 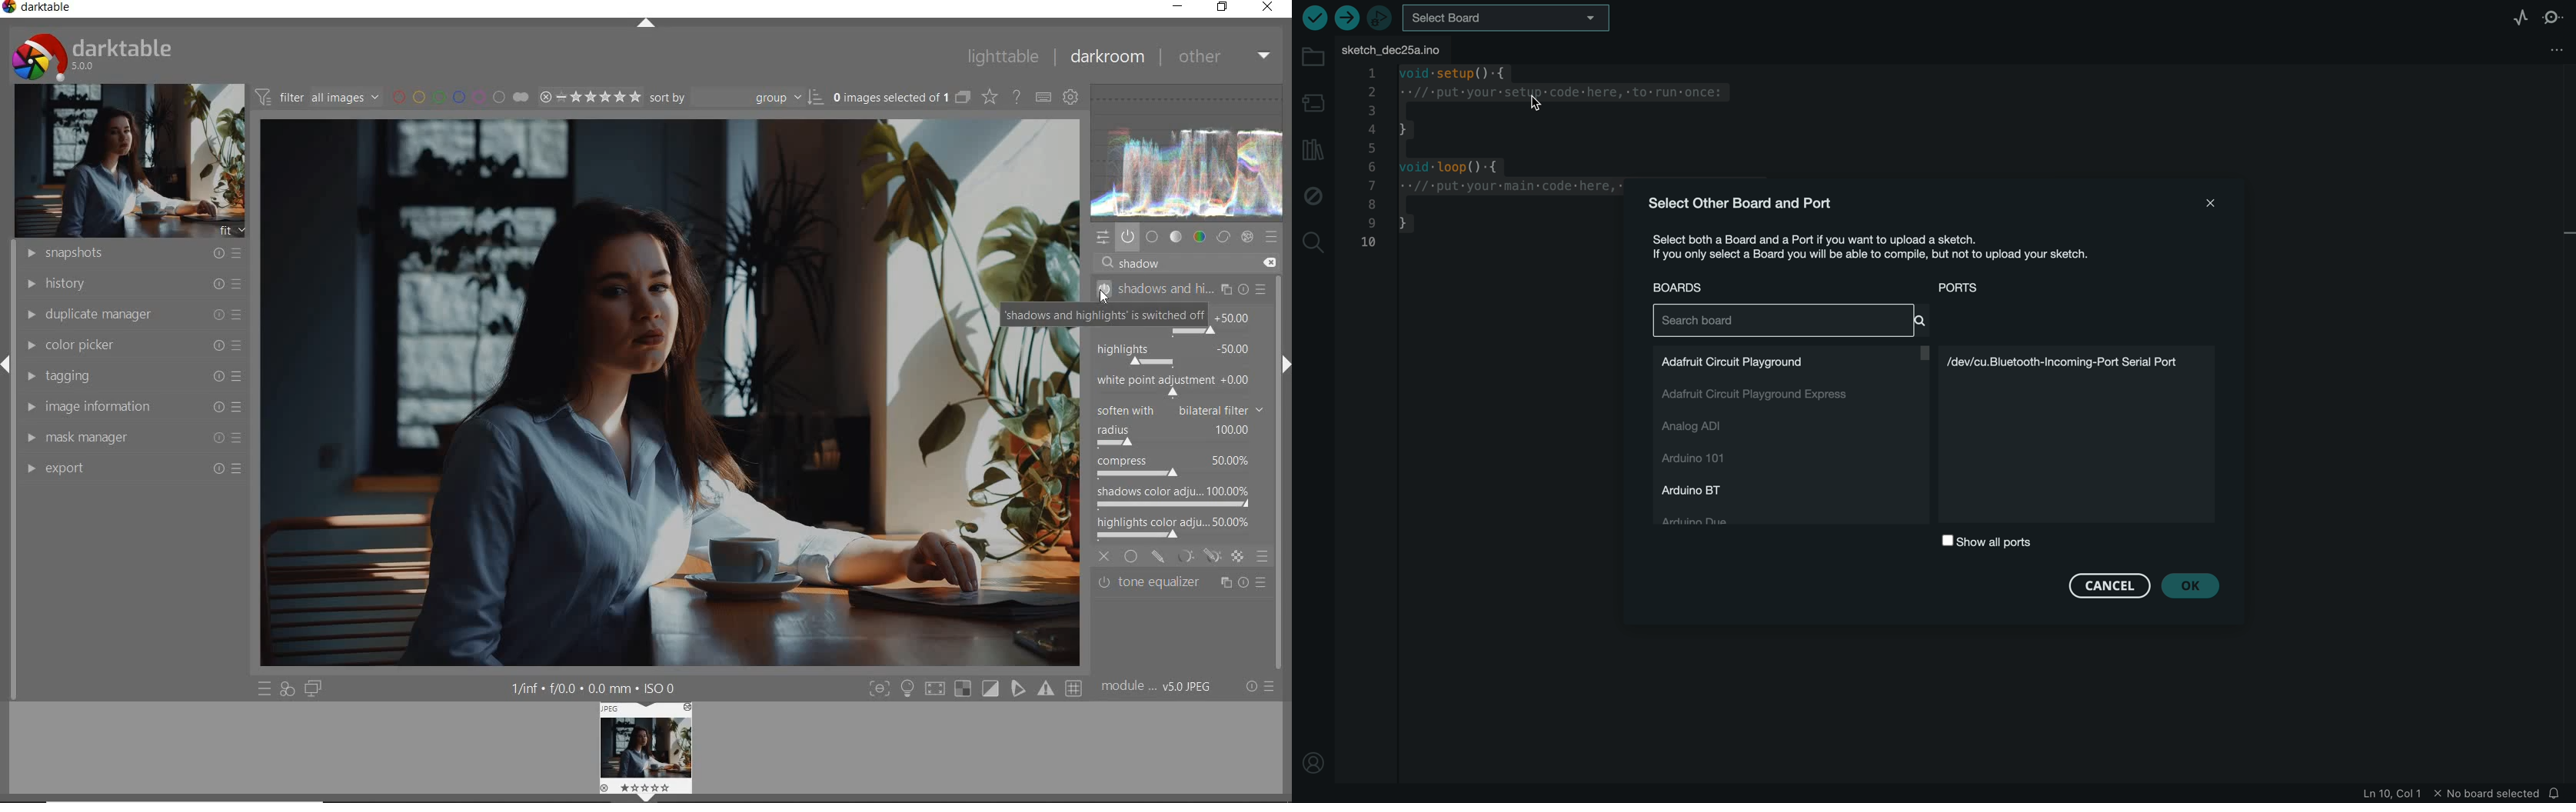 I want to click on other, so click(x=1223, y=56).